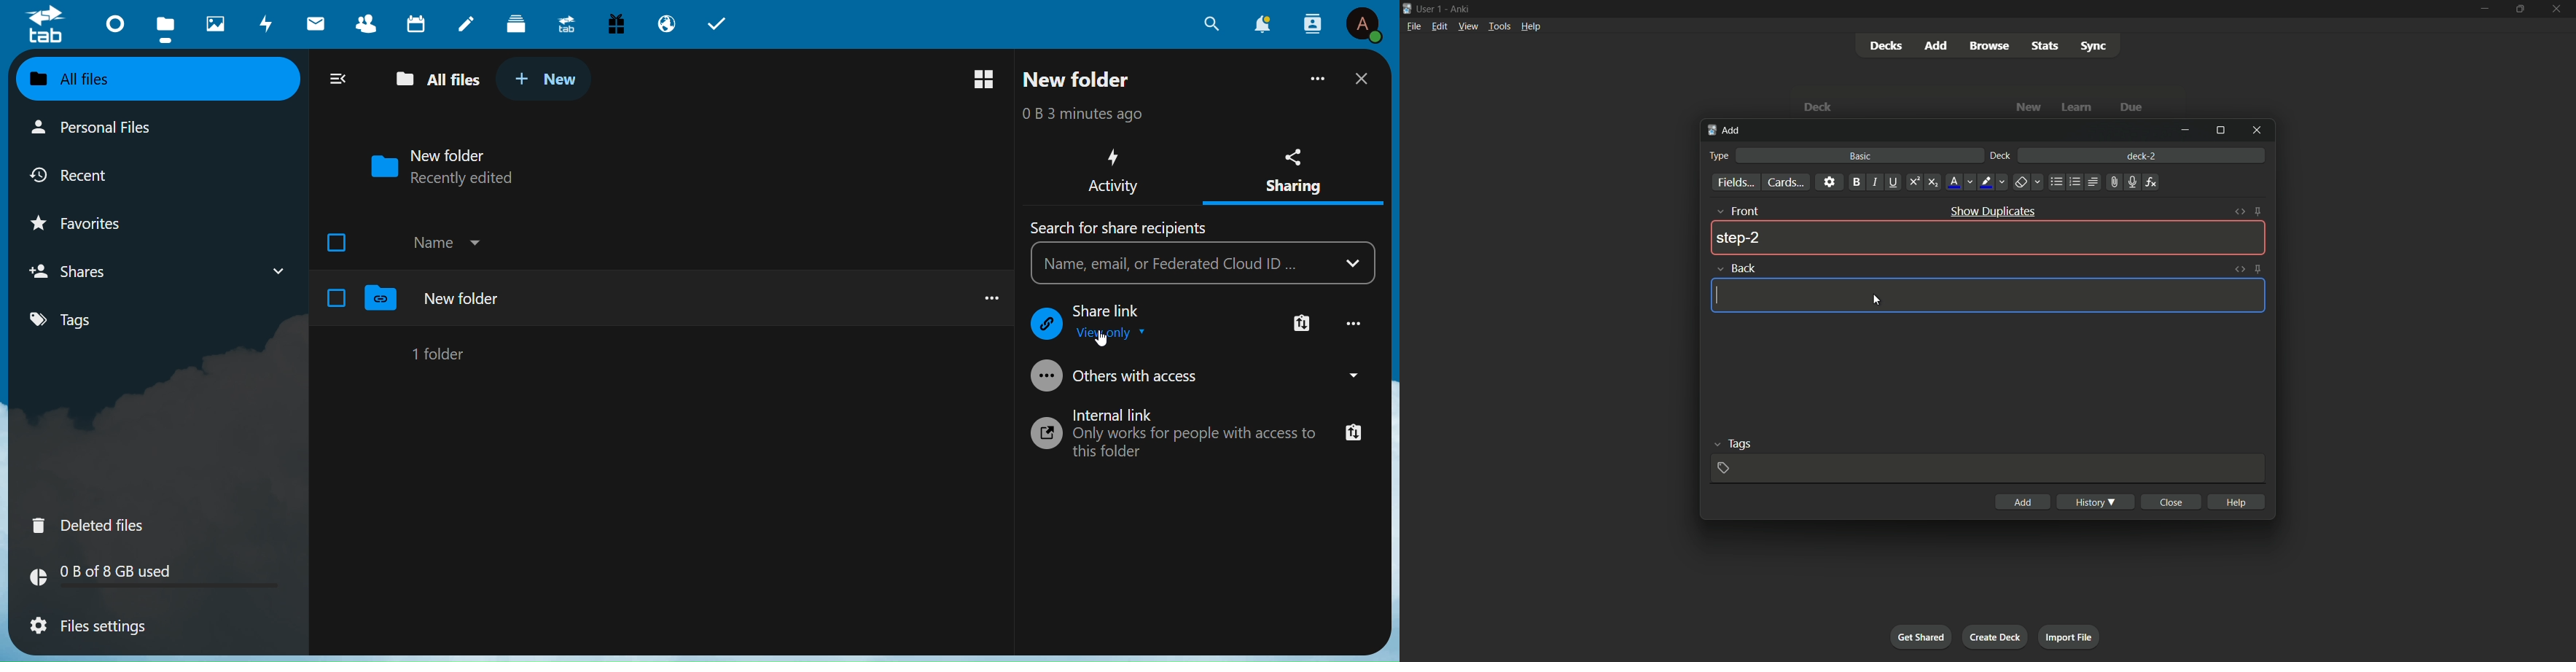  Describe the element at coordinates (157, 579) in the screenshot. I see `GB Used` at that location.